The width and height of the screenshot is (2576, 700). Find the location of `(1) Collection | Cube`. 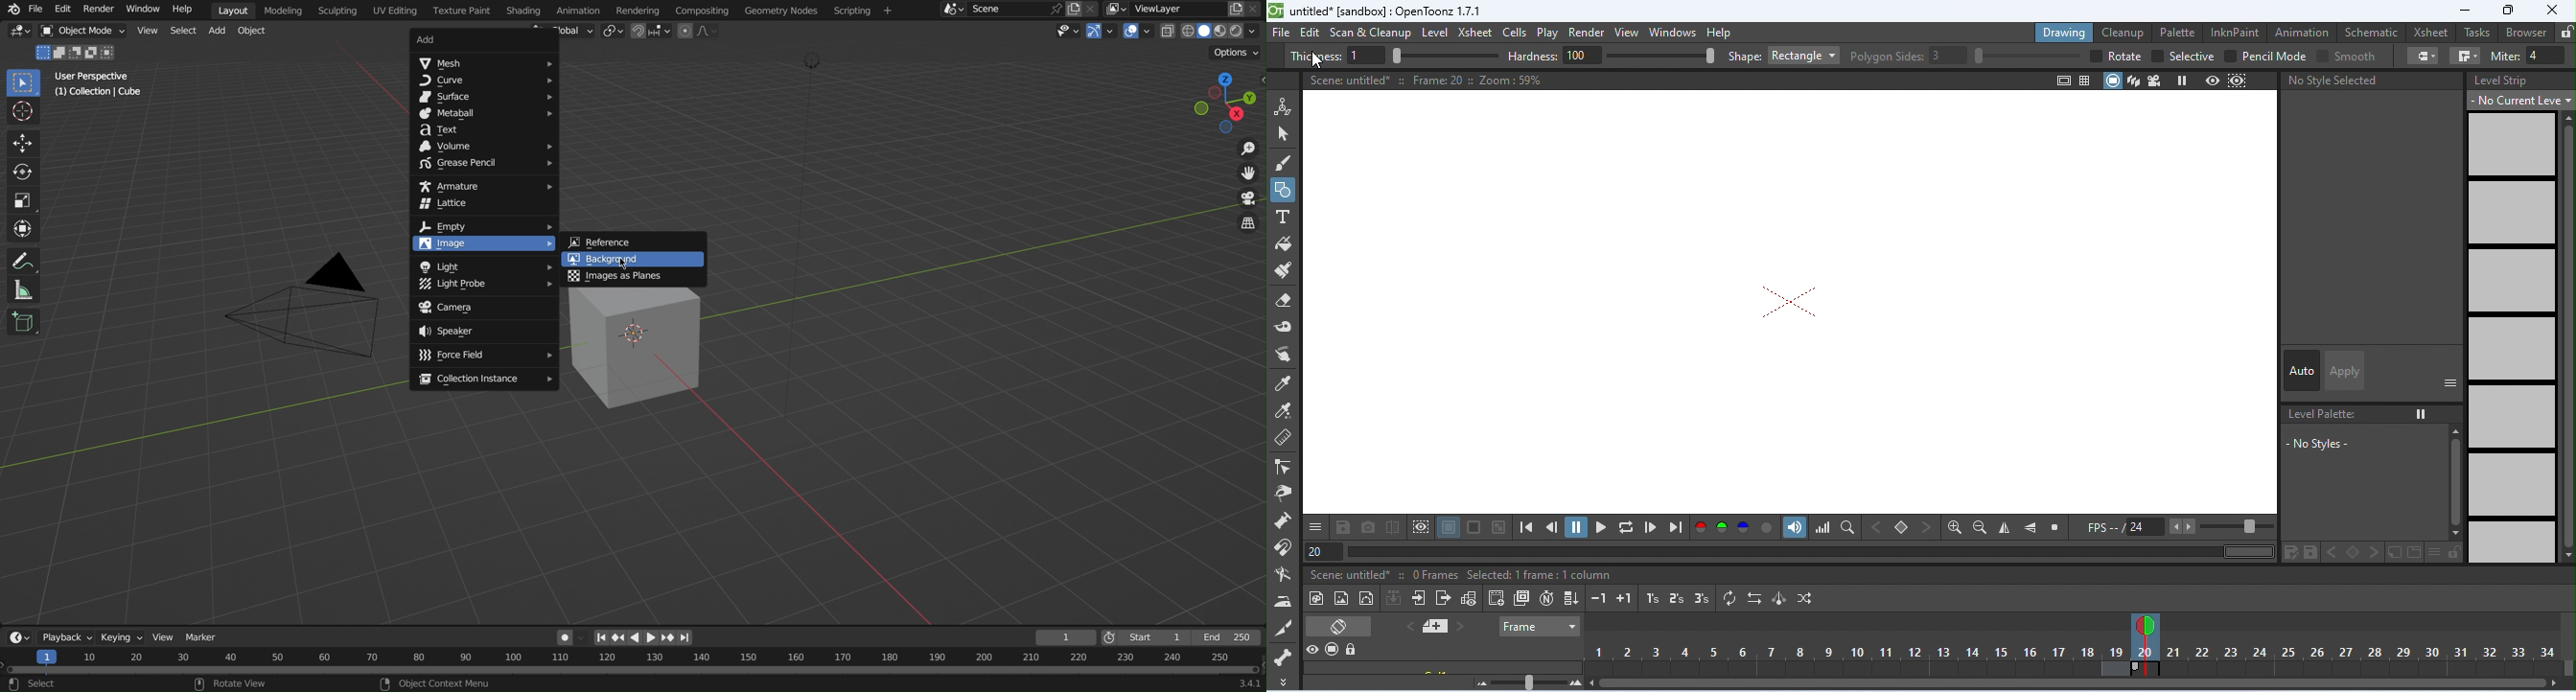

(1) Collection | Cube is located at coordinates (100, 93).